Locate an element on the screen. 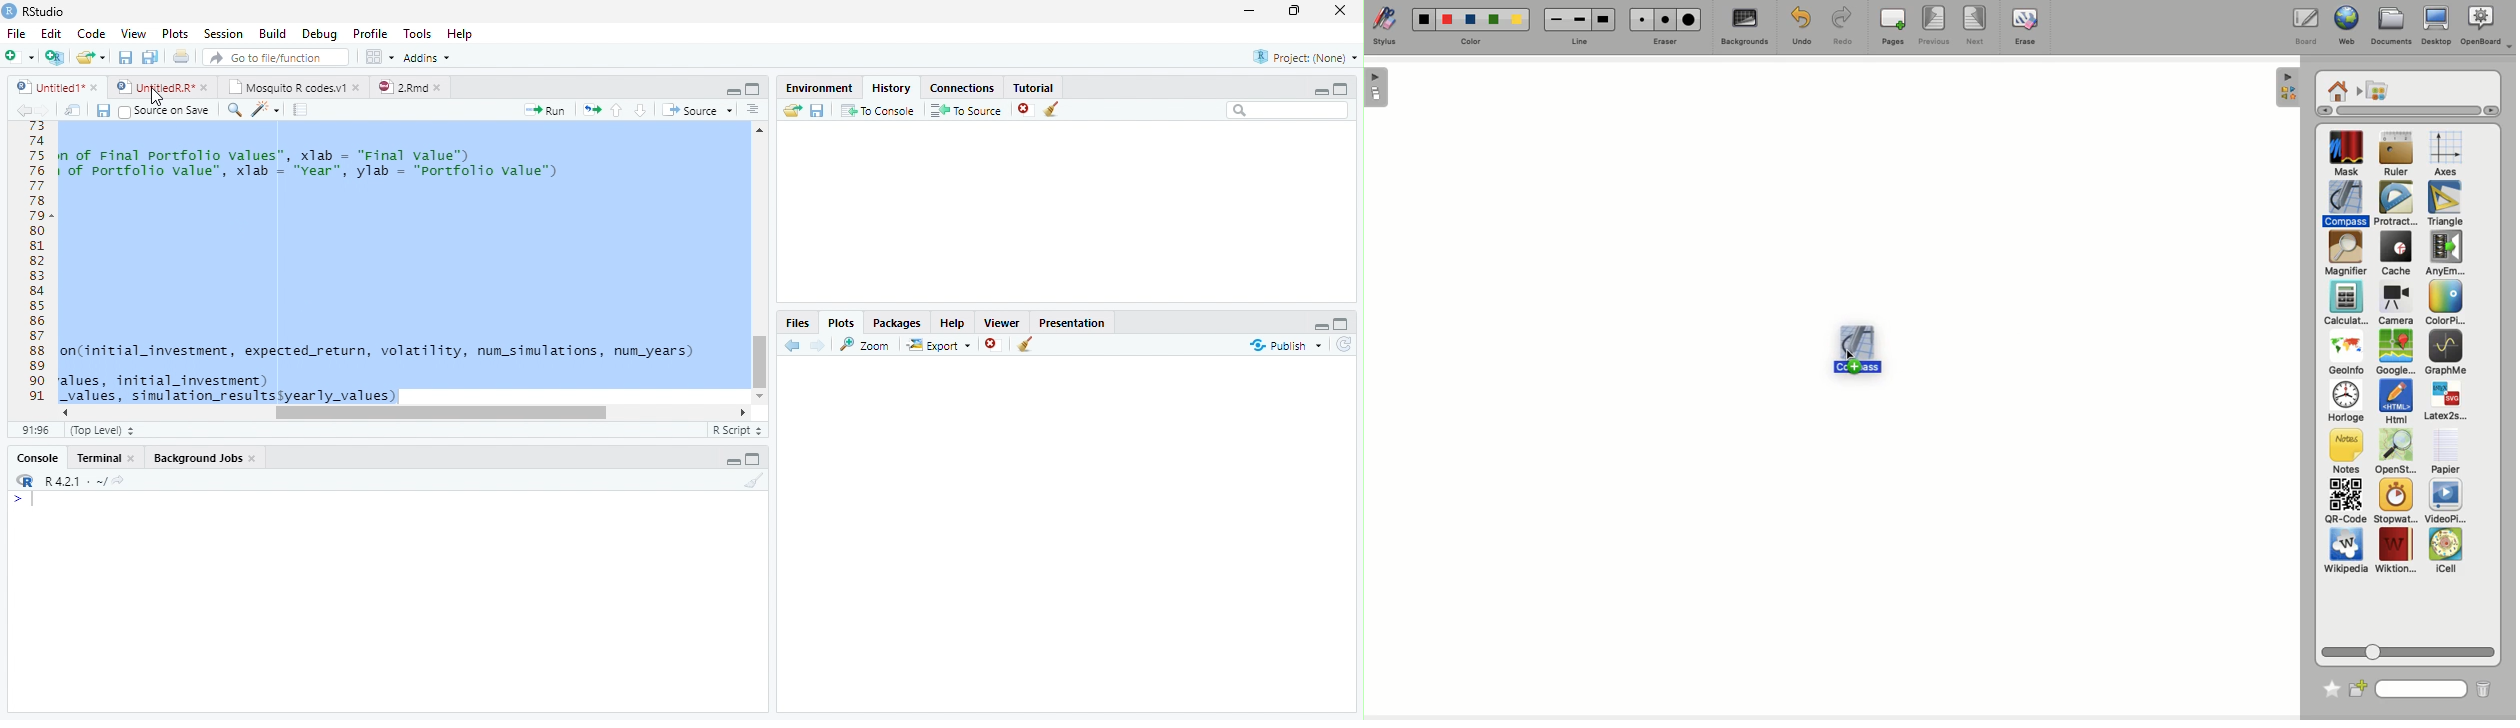 The image size is (2520, 728). Full Height is located at coordinates (1343, 322).